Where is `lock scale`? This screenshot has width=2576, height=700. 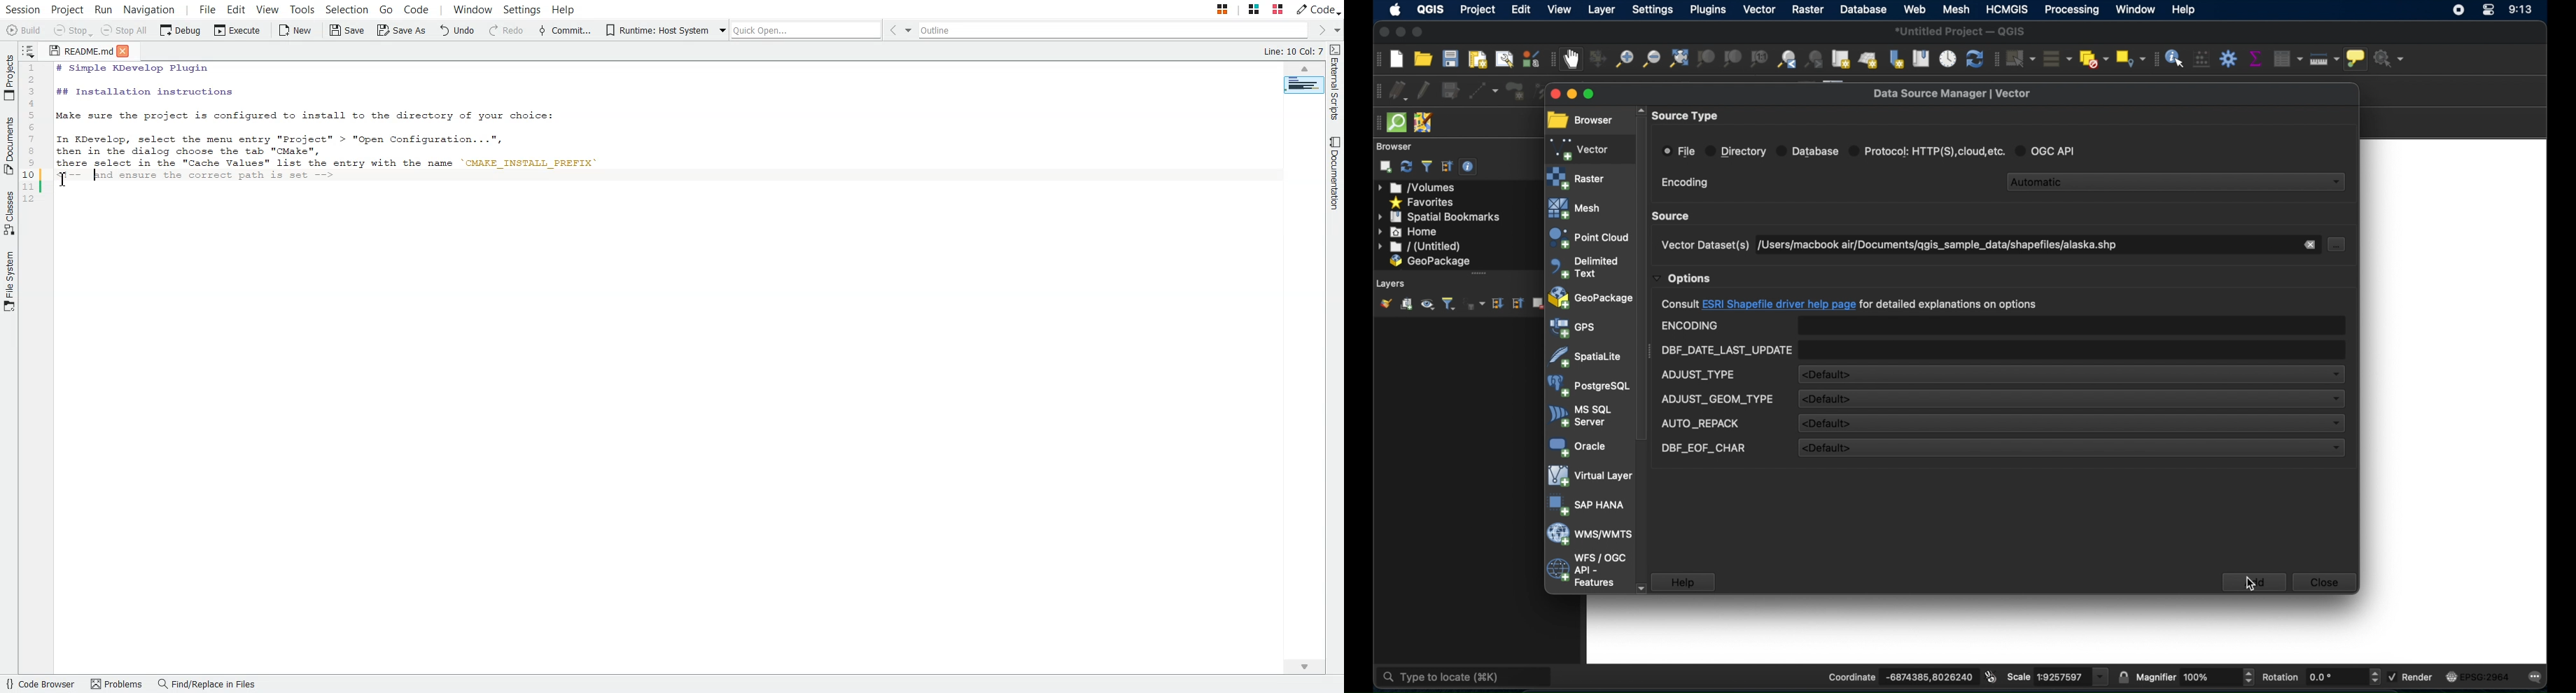 lock scale is located at coordinates (2121, 676).